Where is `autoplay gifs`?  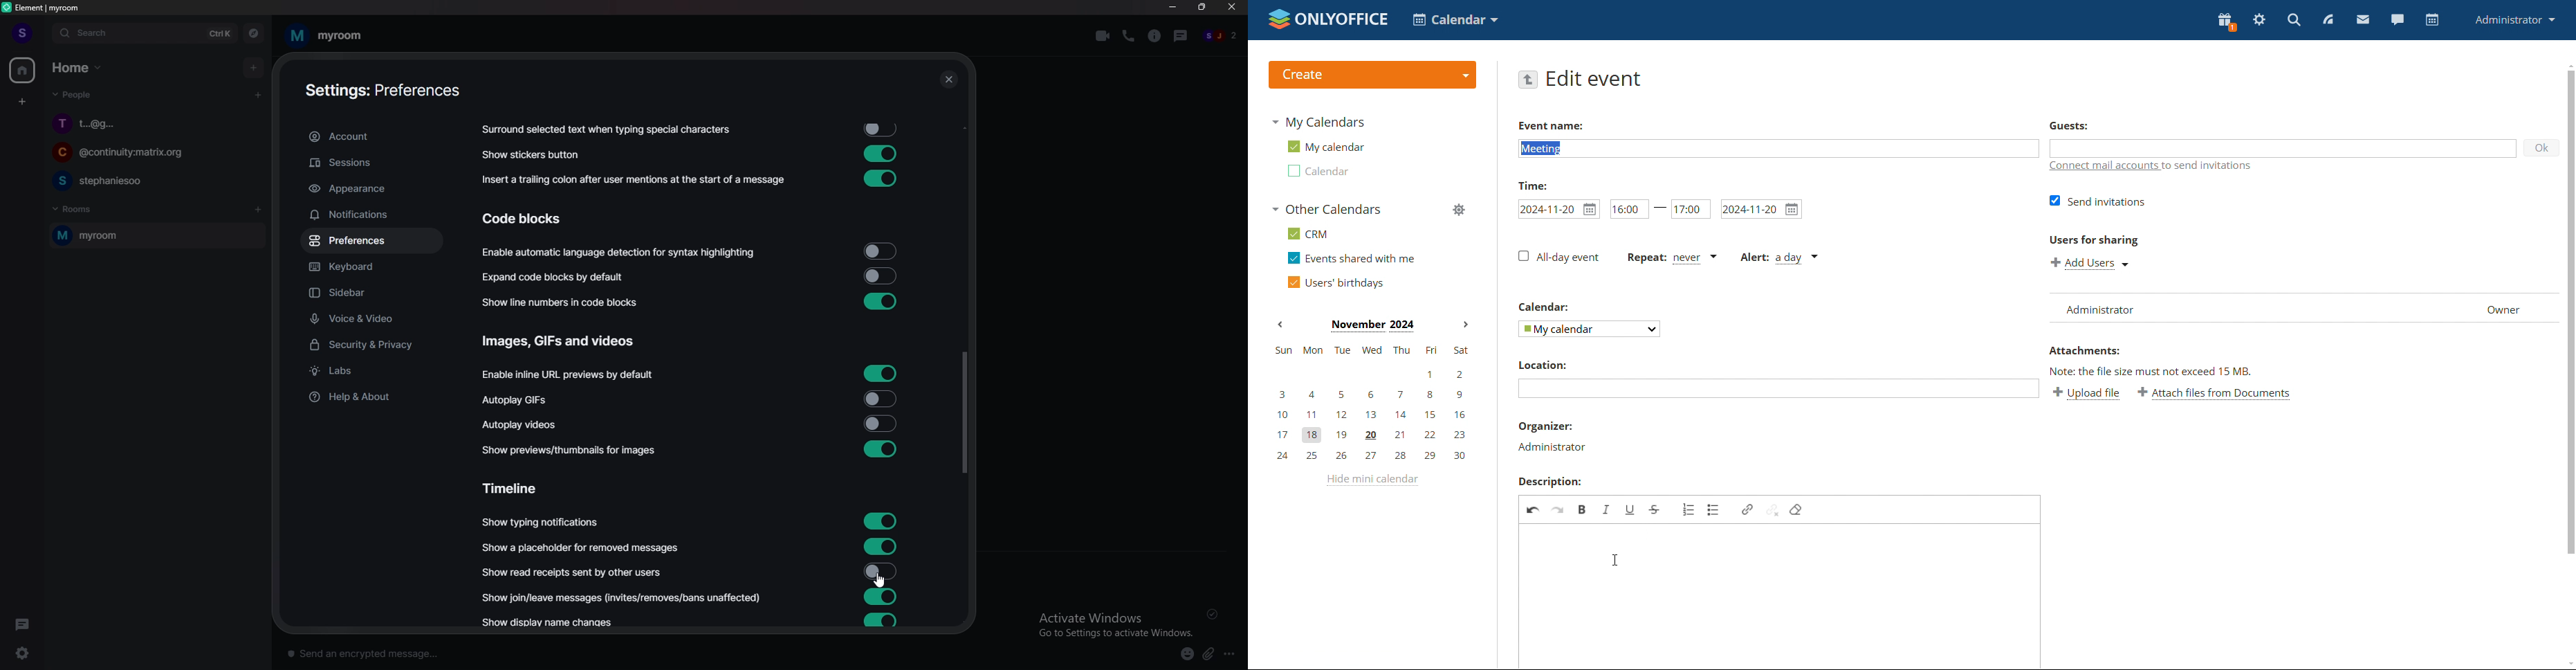 autoplay gifs is located at coordinates (523, 400).